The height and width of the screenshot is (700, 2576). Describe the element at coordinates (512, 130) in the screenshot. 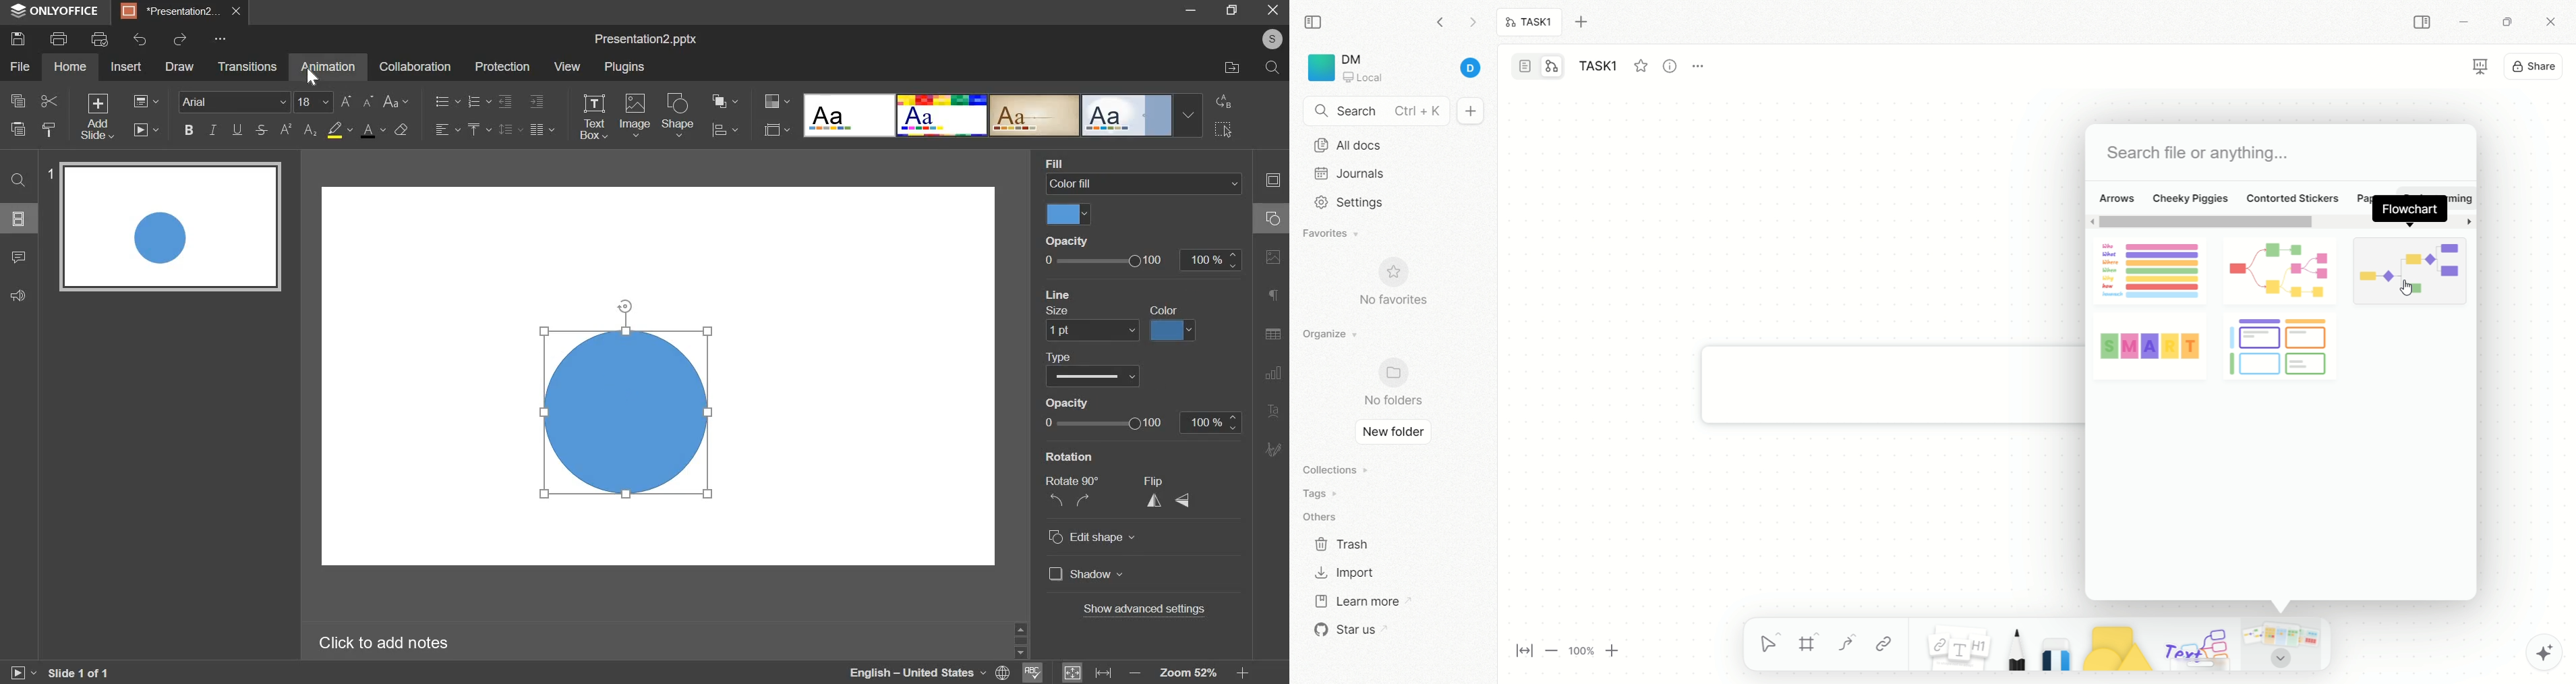

I see `line spacing` at that location.